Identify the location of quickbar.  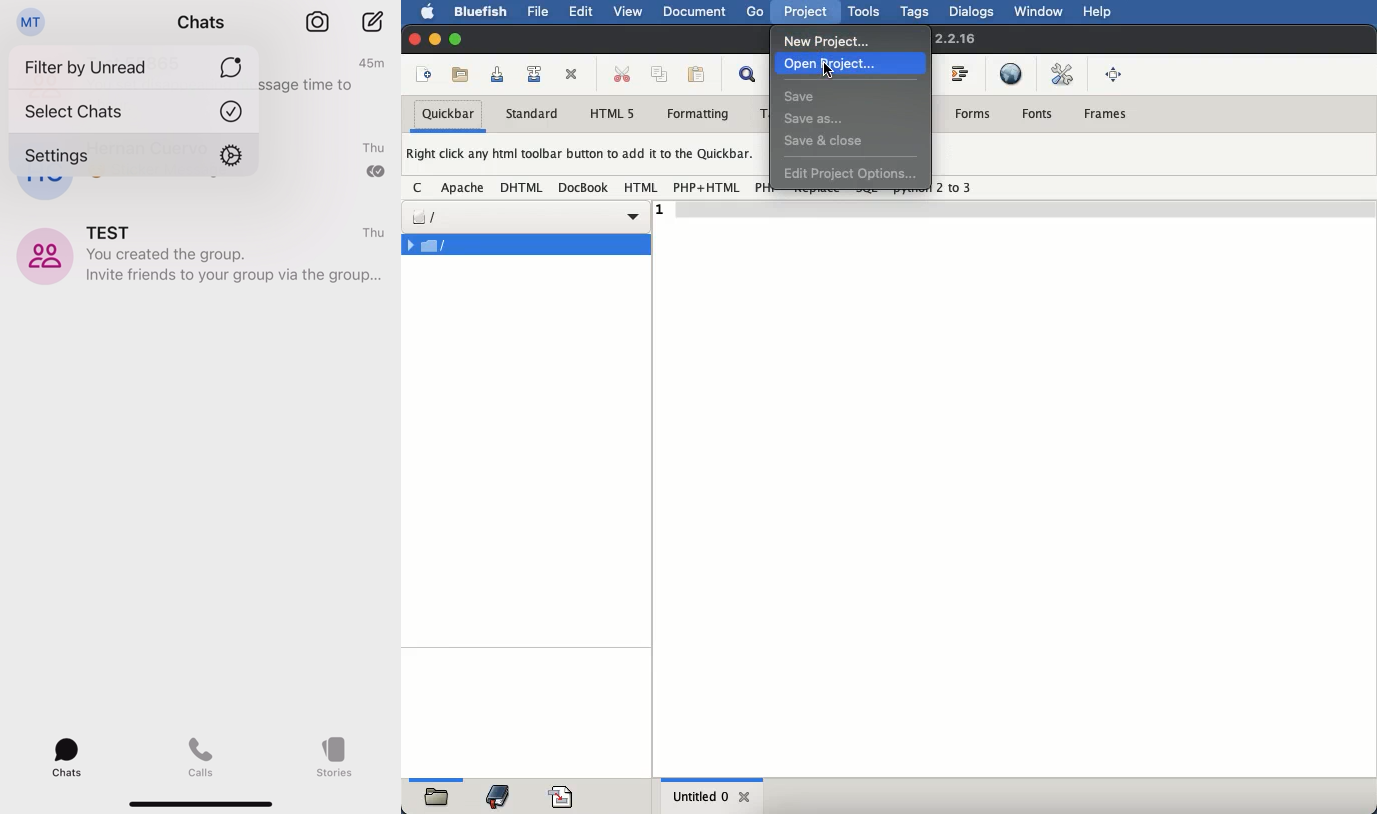
(450, 115).